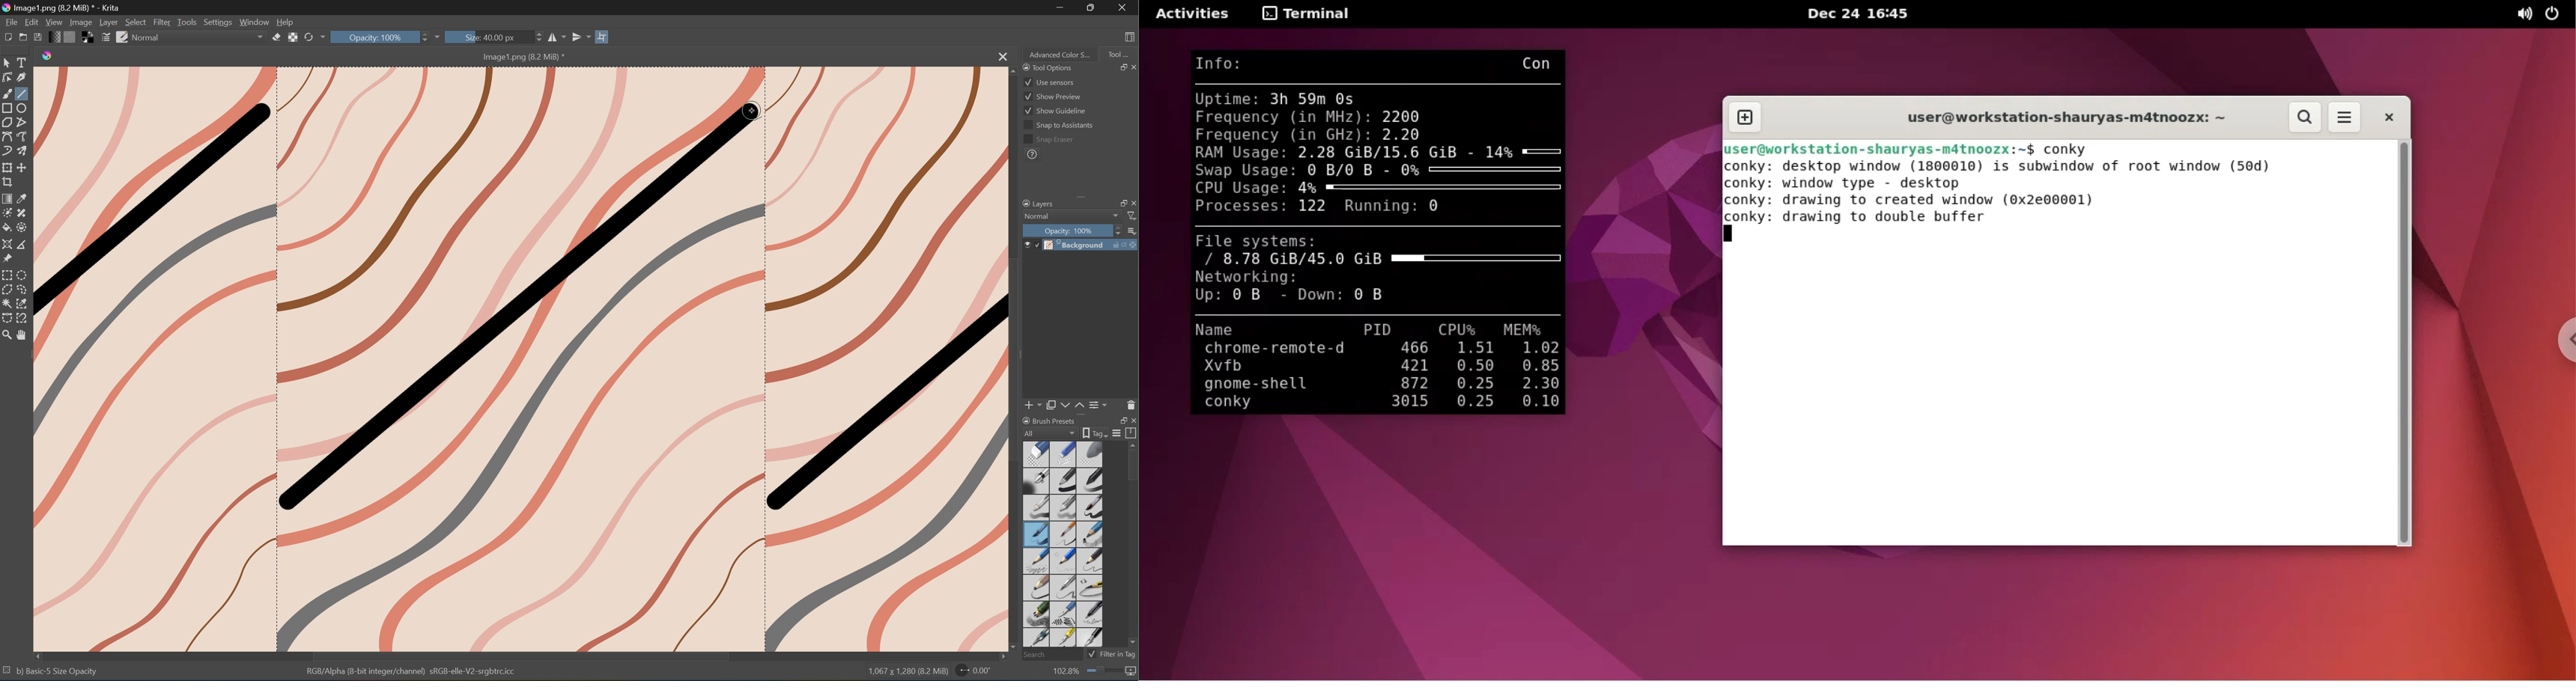 This screenshot has height=700, width=2576. I want to click on Polyline tool, so click(22, 123).